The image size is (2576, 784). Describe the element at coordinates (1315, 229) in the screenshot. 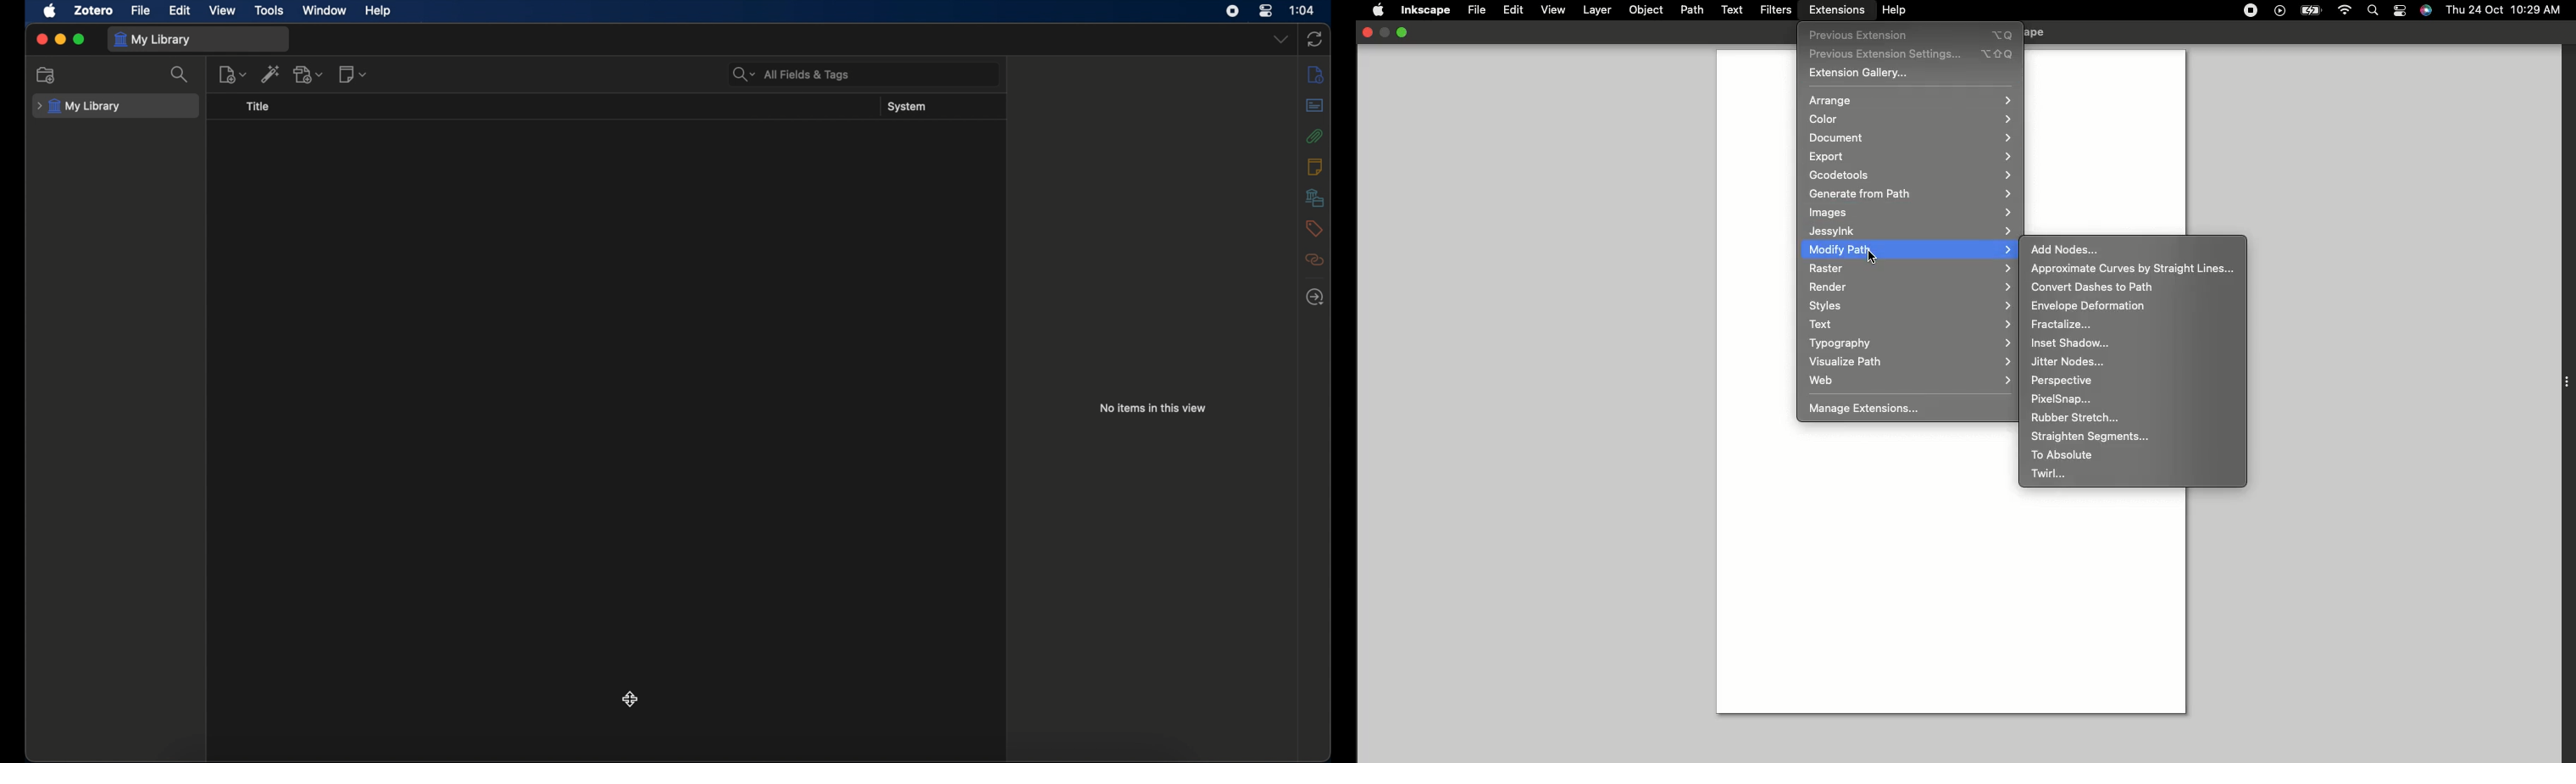

I see `tags` at that location.